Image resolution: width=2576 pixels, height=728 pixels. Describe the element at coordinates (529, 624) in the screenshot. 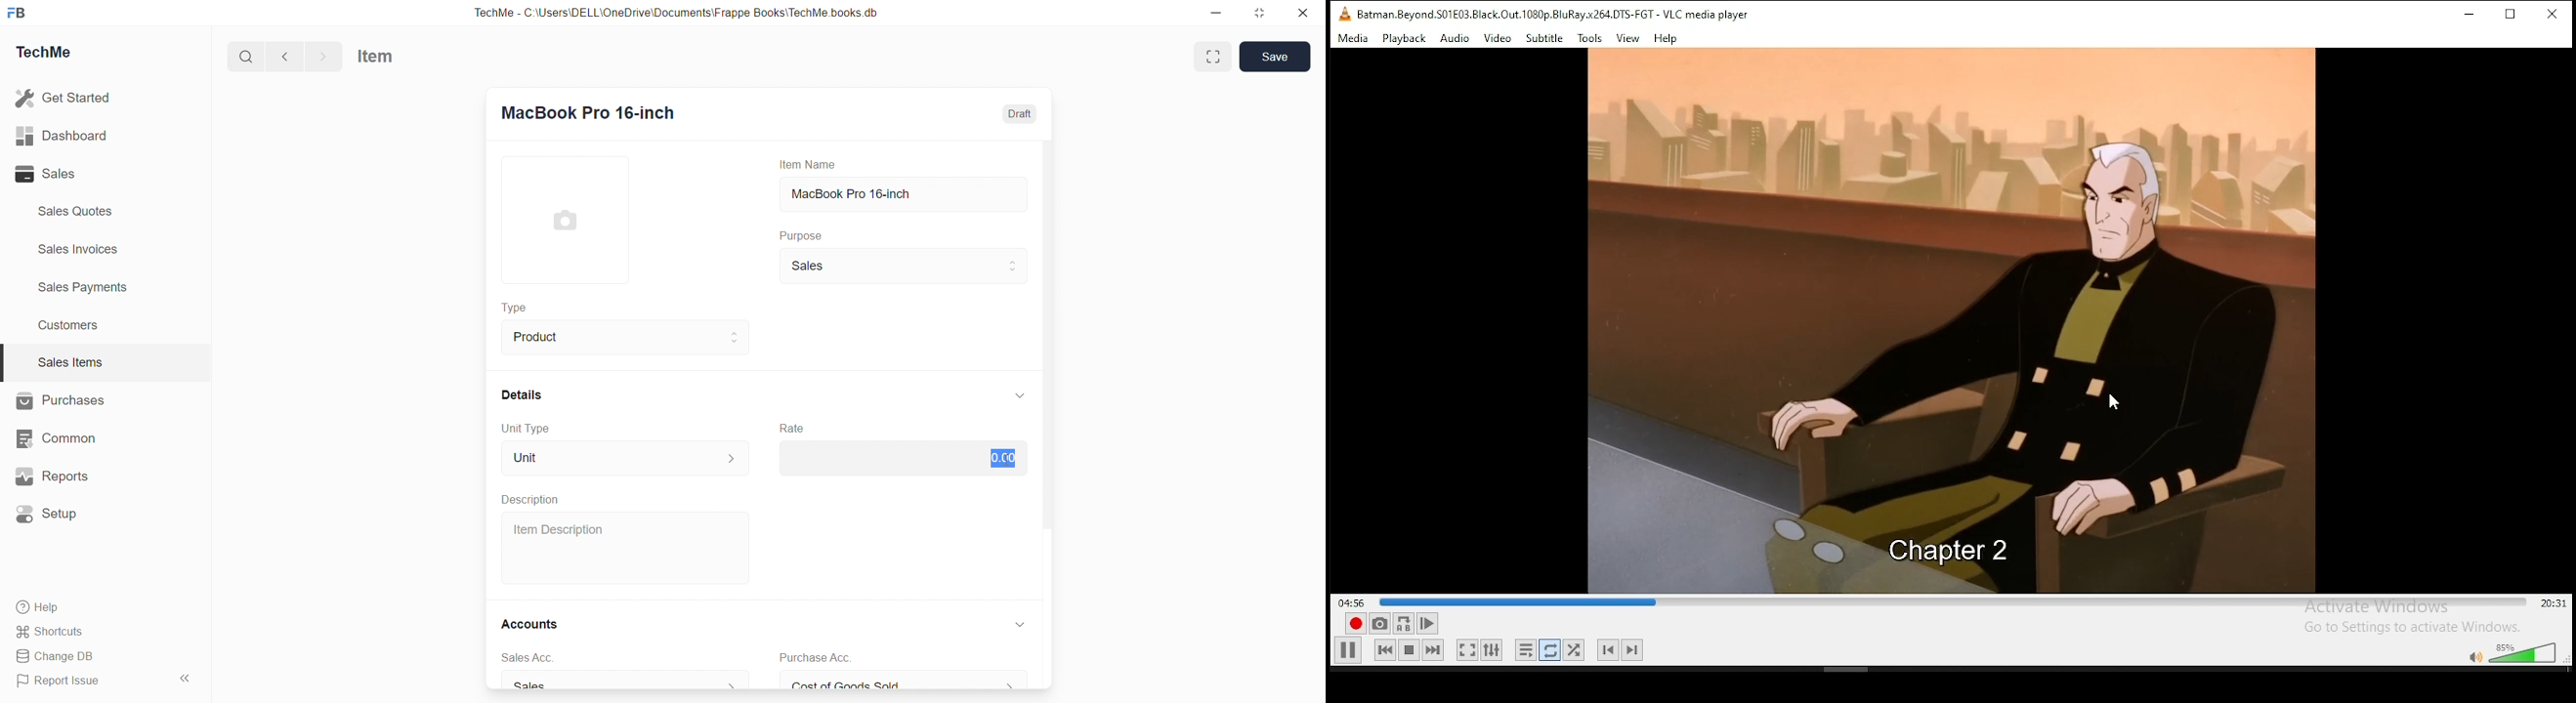

I see `Accounts` at that location.